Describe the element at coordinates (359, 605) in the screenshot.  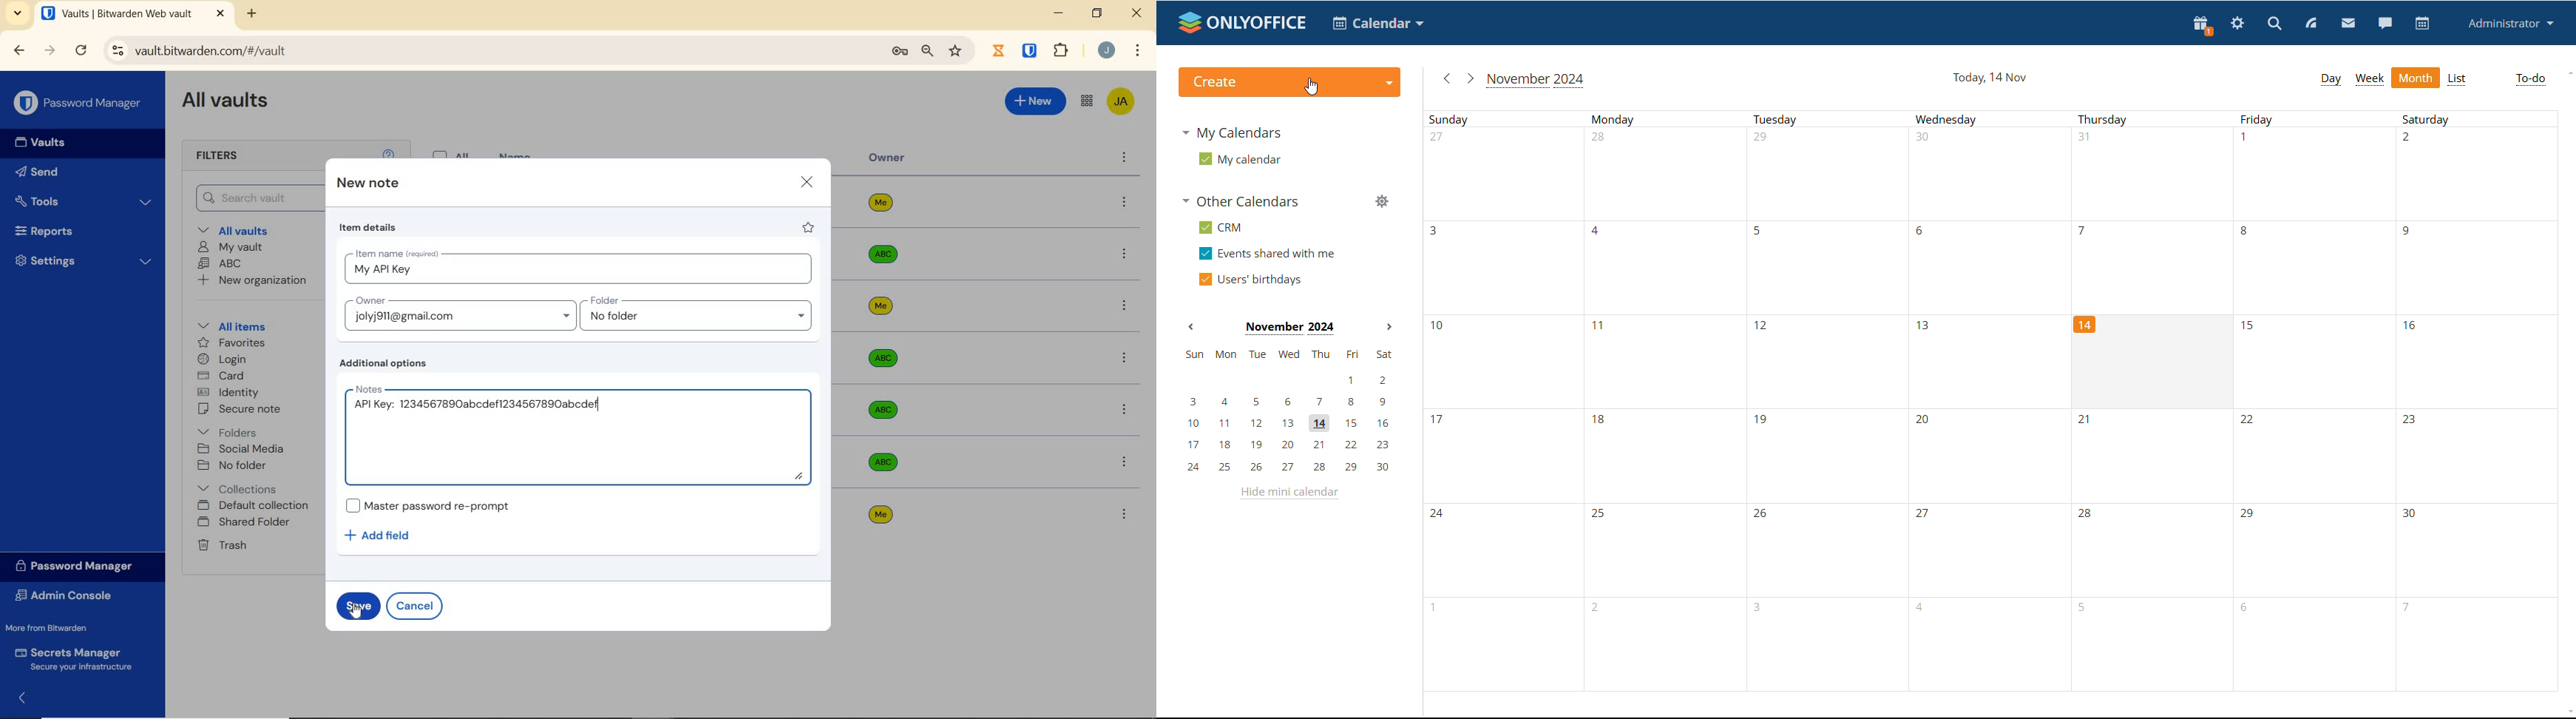
I see `save` at that location.